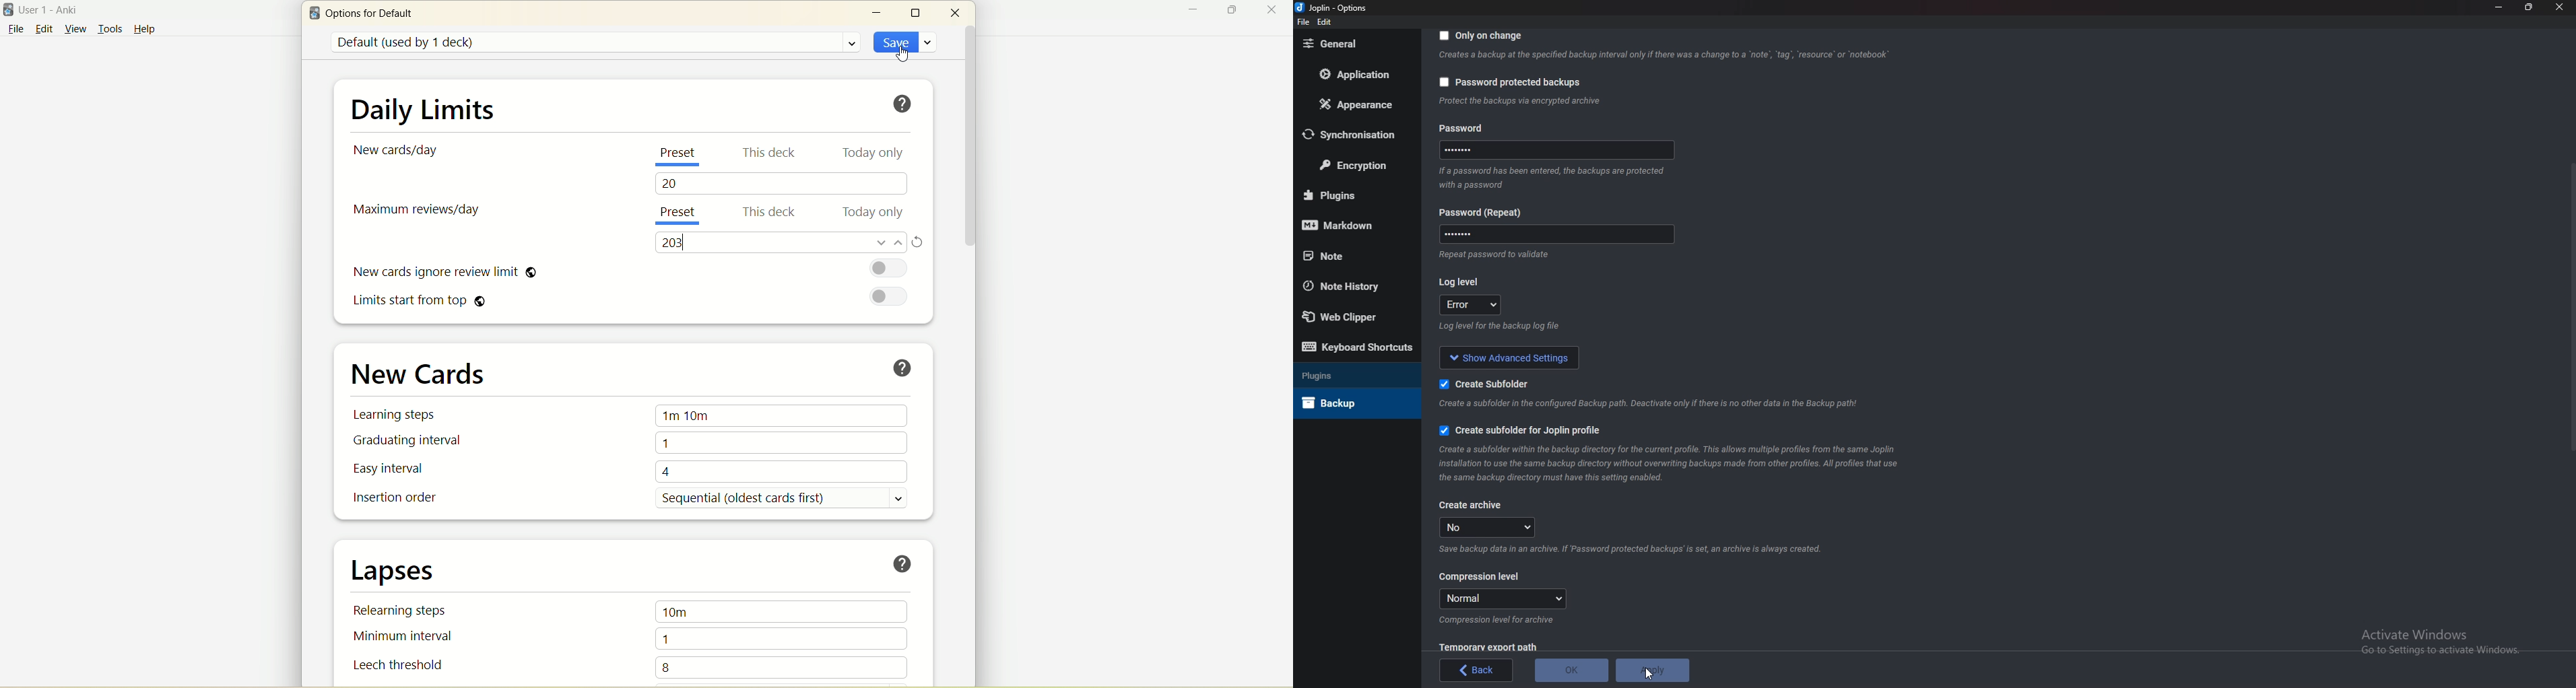  What do you see at coordinates (313, 13) in the screenshot?
I see `logo` at bounding box center [313, 13].